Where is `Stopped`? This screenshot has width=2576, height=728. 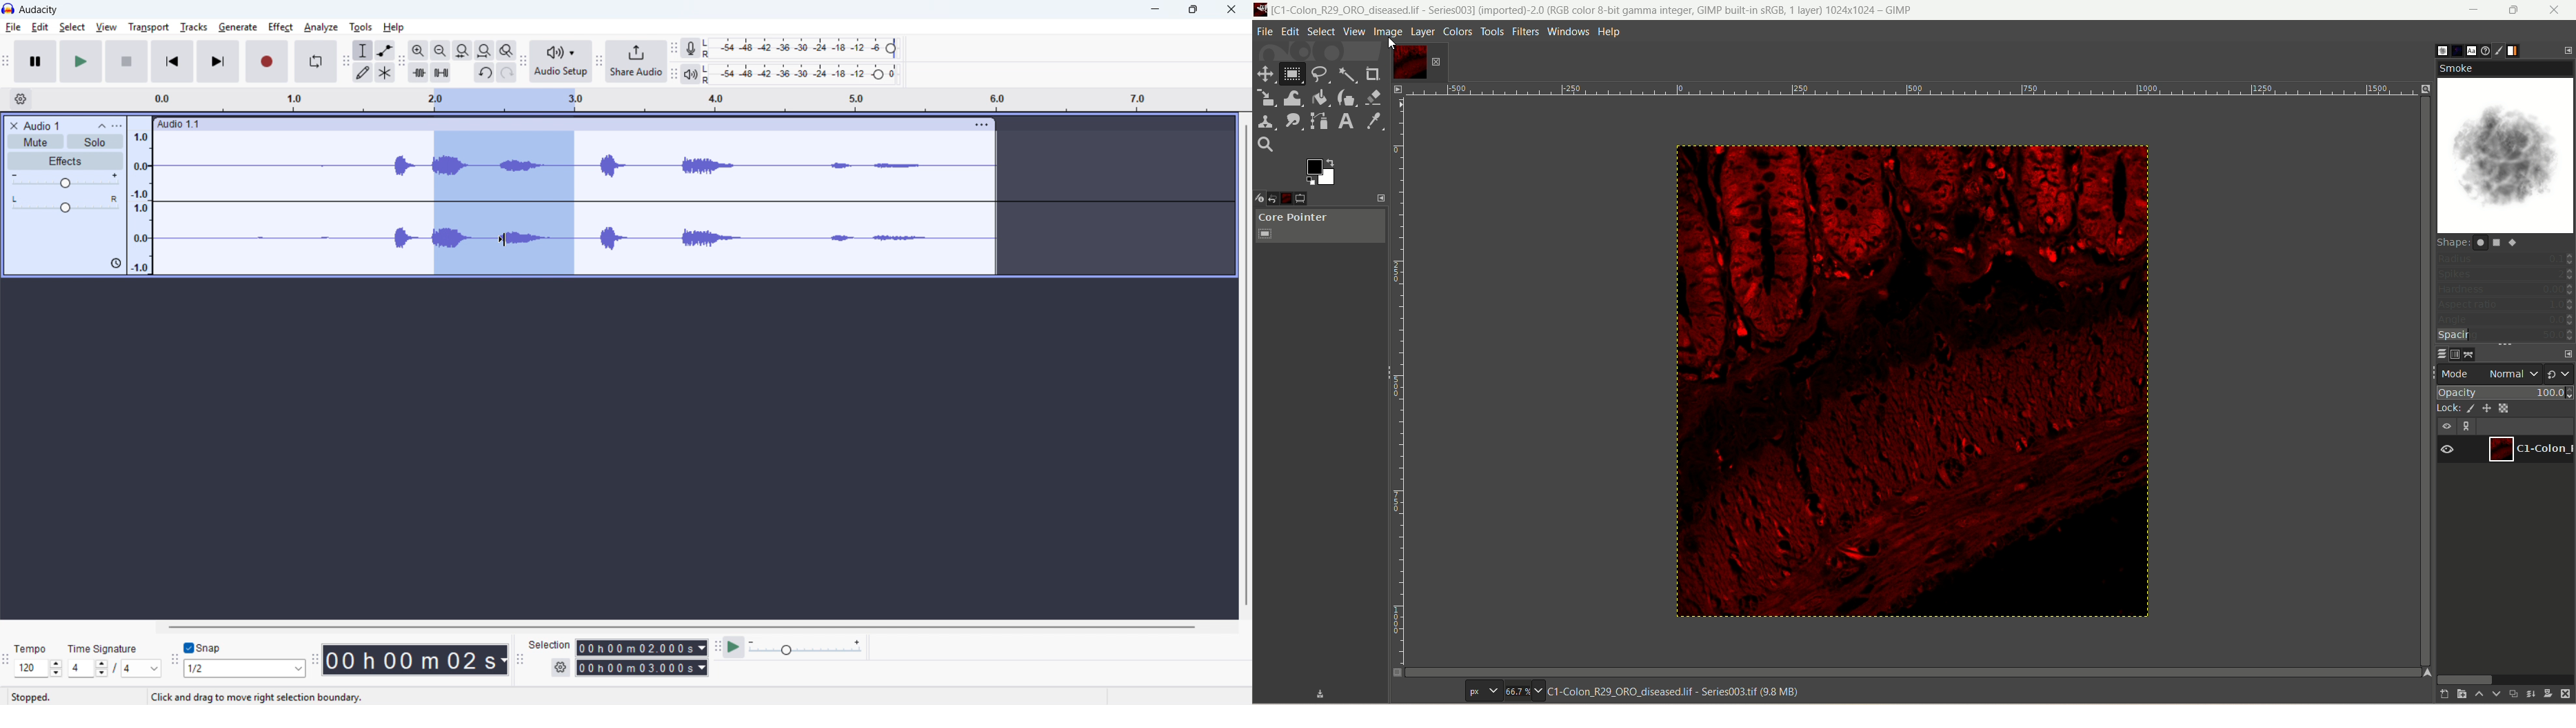 Stopped is located at coordinates (33, 697).